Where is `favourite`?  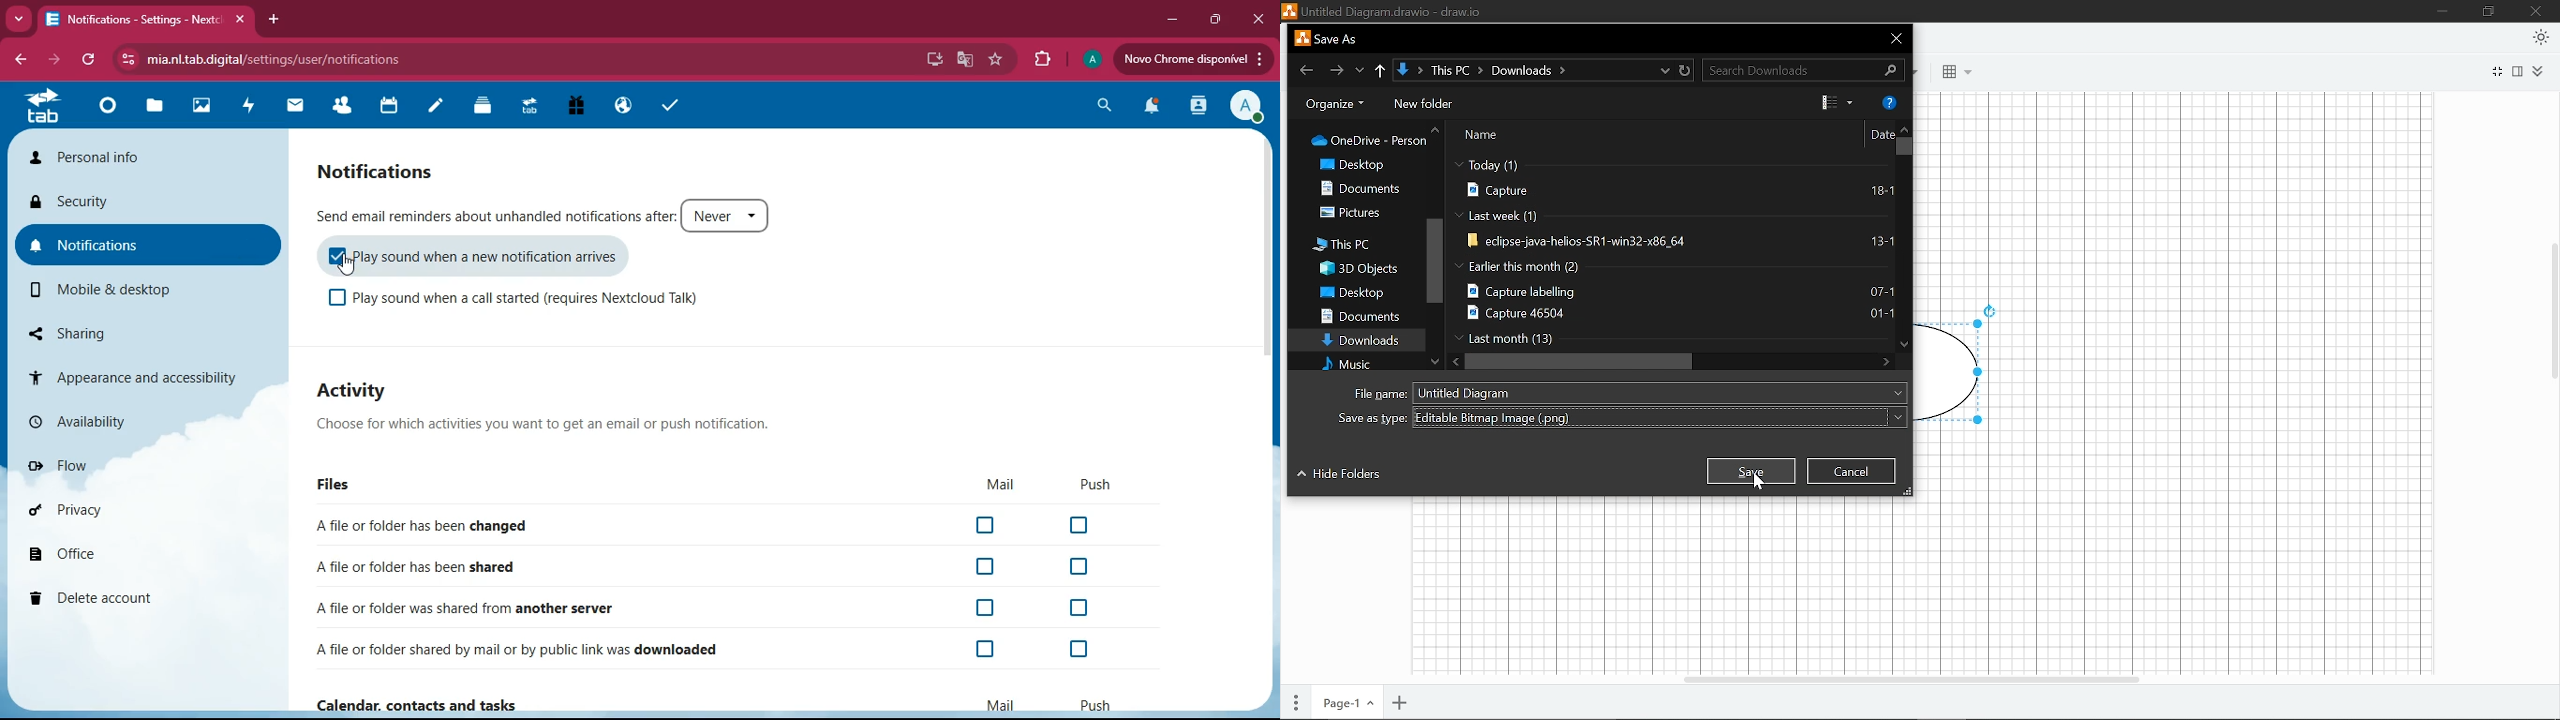
favourite is located at coordinates (997, 60).